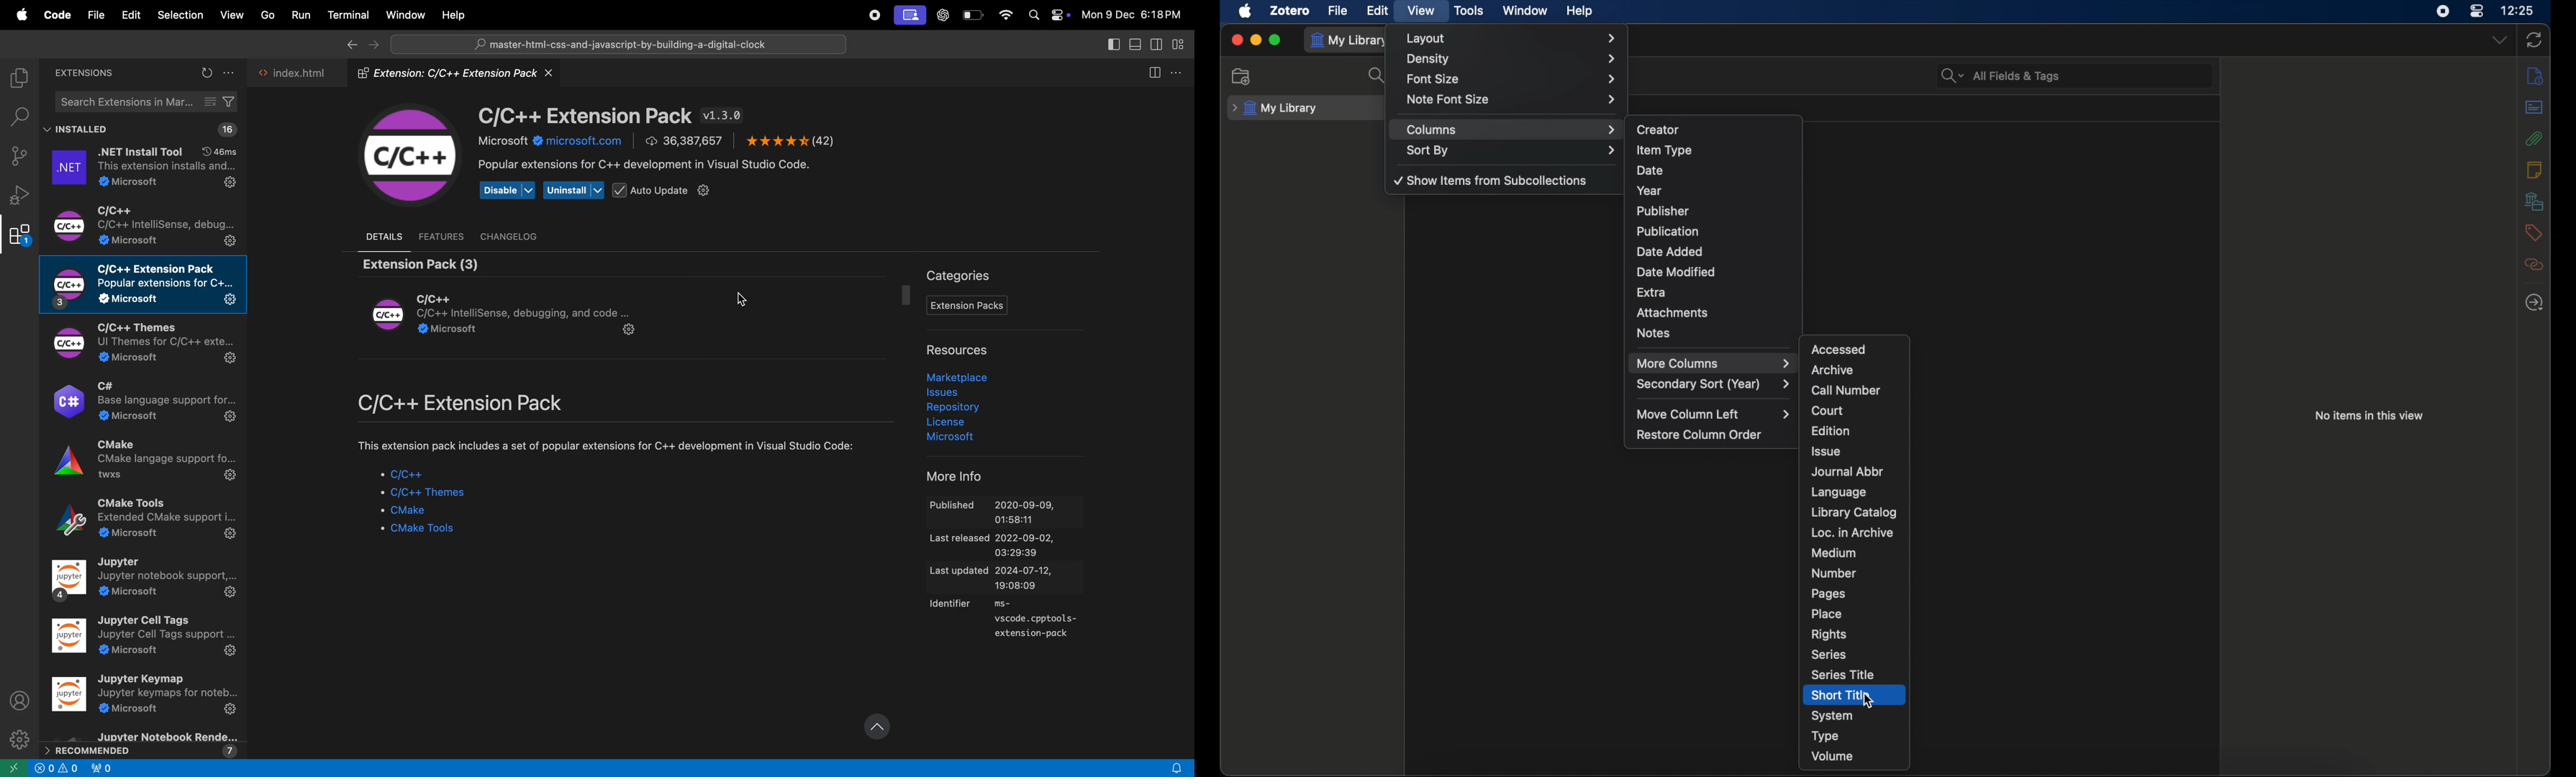  What do you see at coordinates (142, 169) in the screenshot?
I see `.net extensions` at bounding box center [142, 169].